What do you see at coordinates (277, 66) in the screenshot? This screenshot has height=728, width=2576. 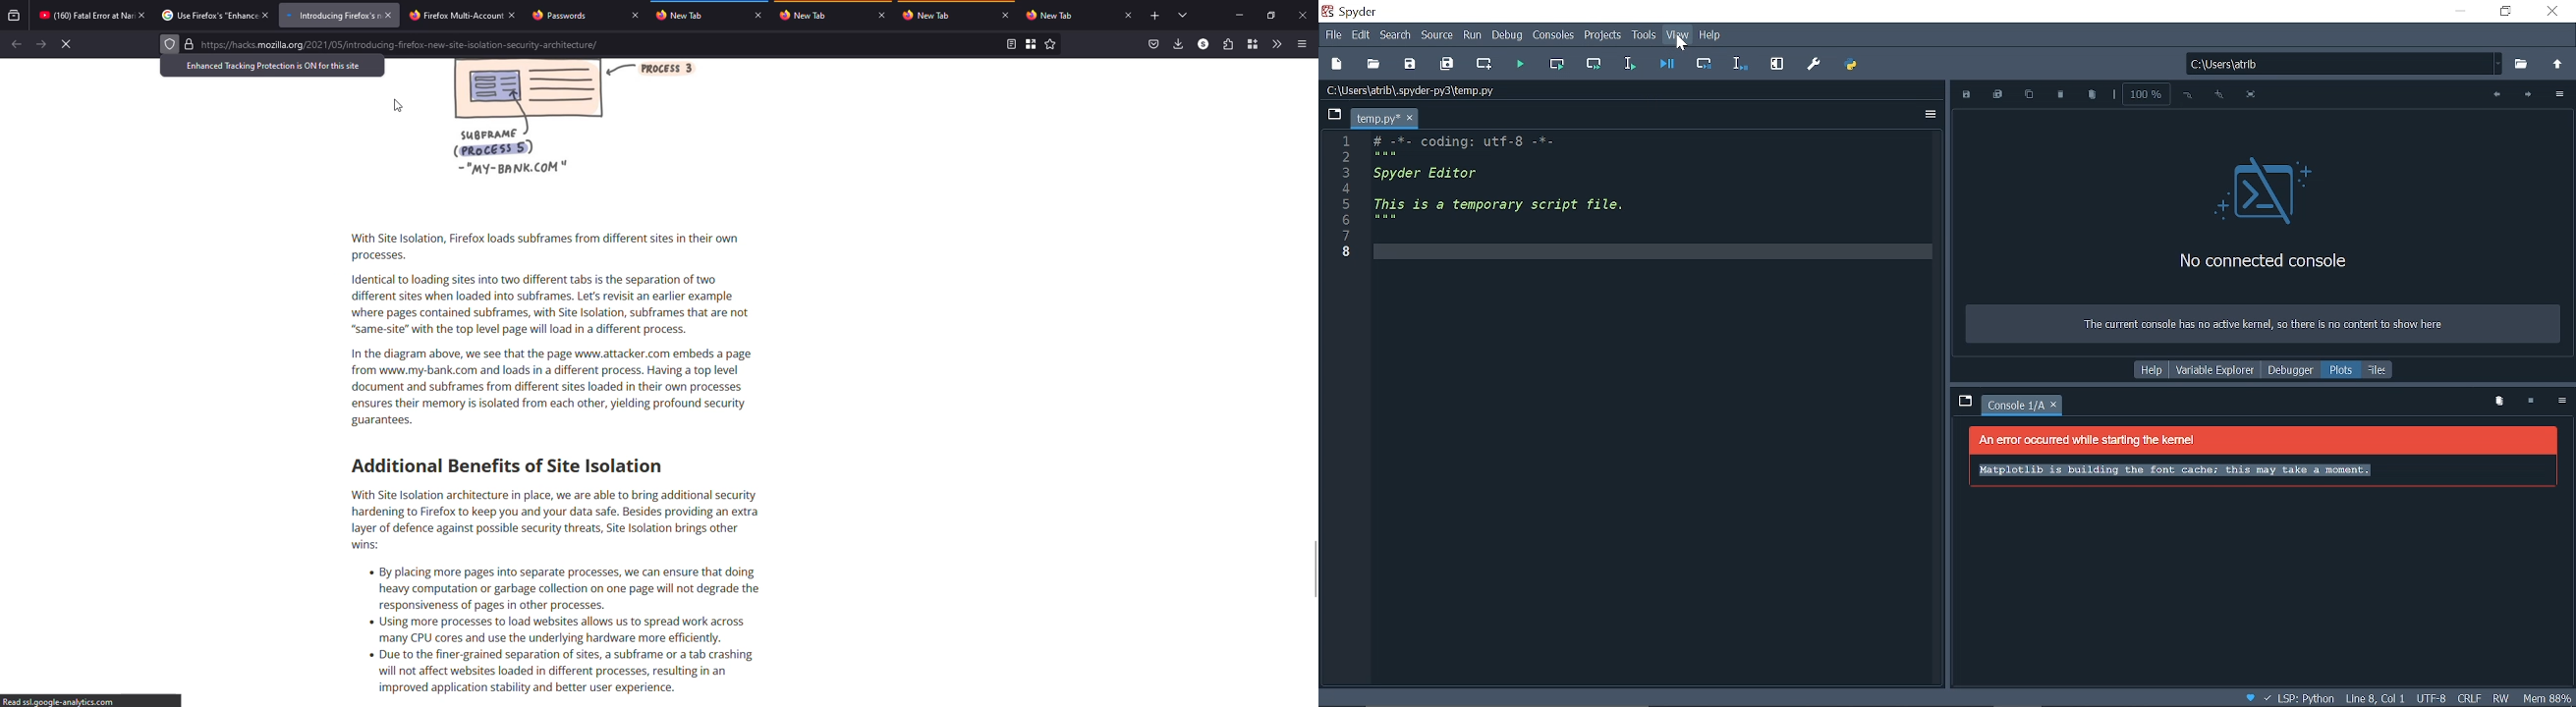 I see `enhanced tracking protection is ON for this site` at bounding box center [277, 66].